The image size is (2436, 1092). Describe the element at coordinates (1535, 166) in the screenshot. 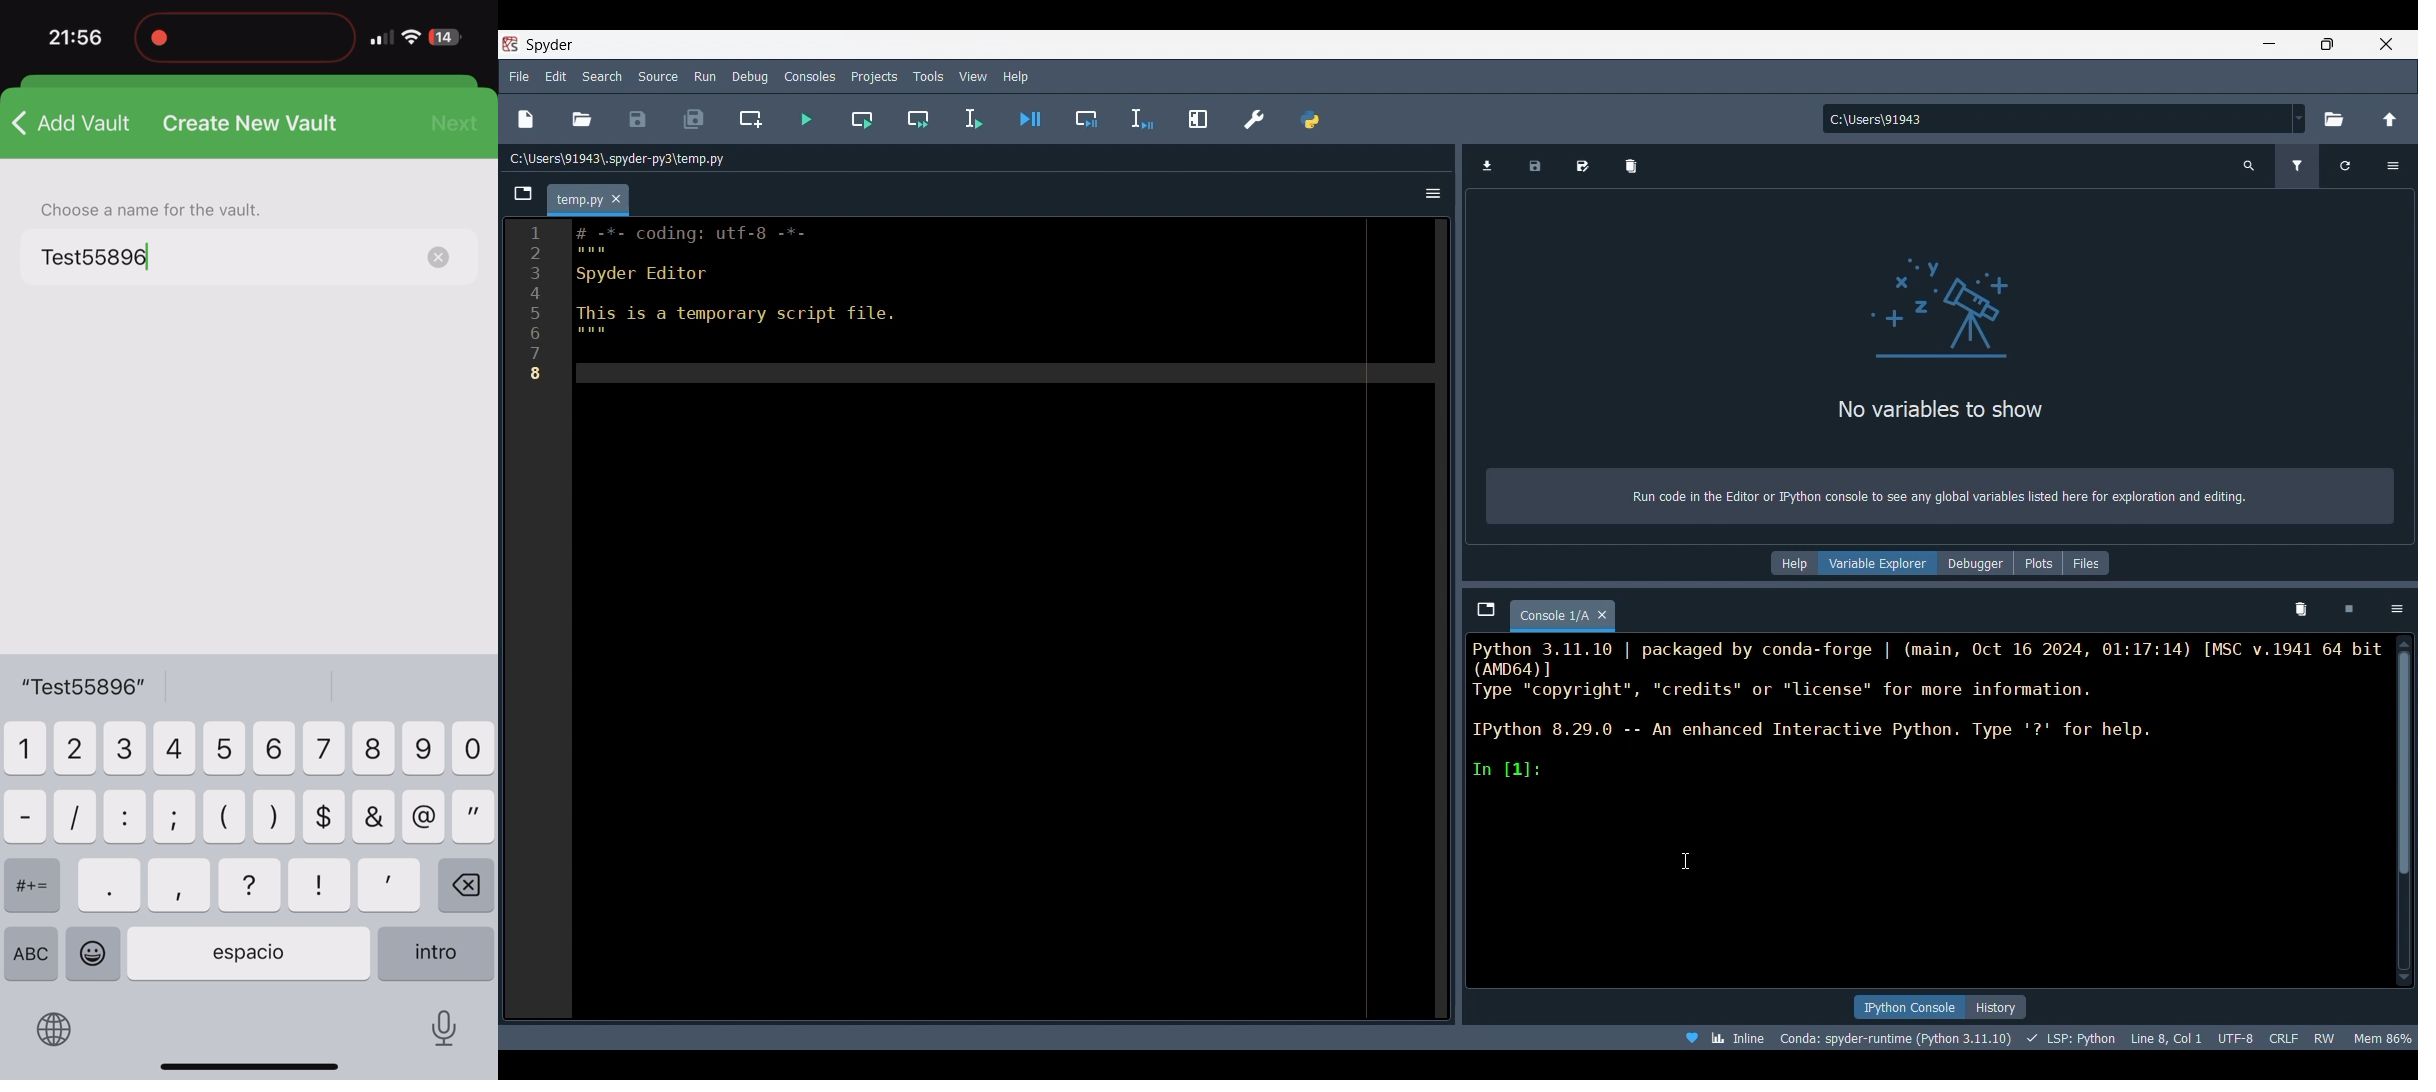

I see `Save data` at that location.